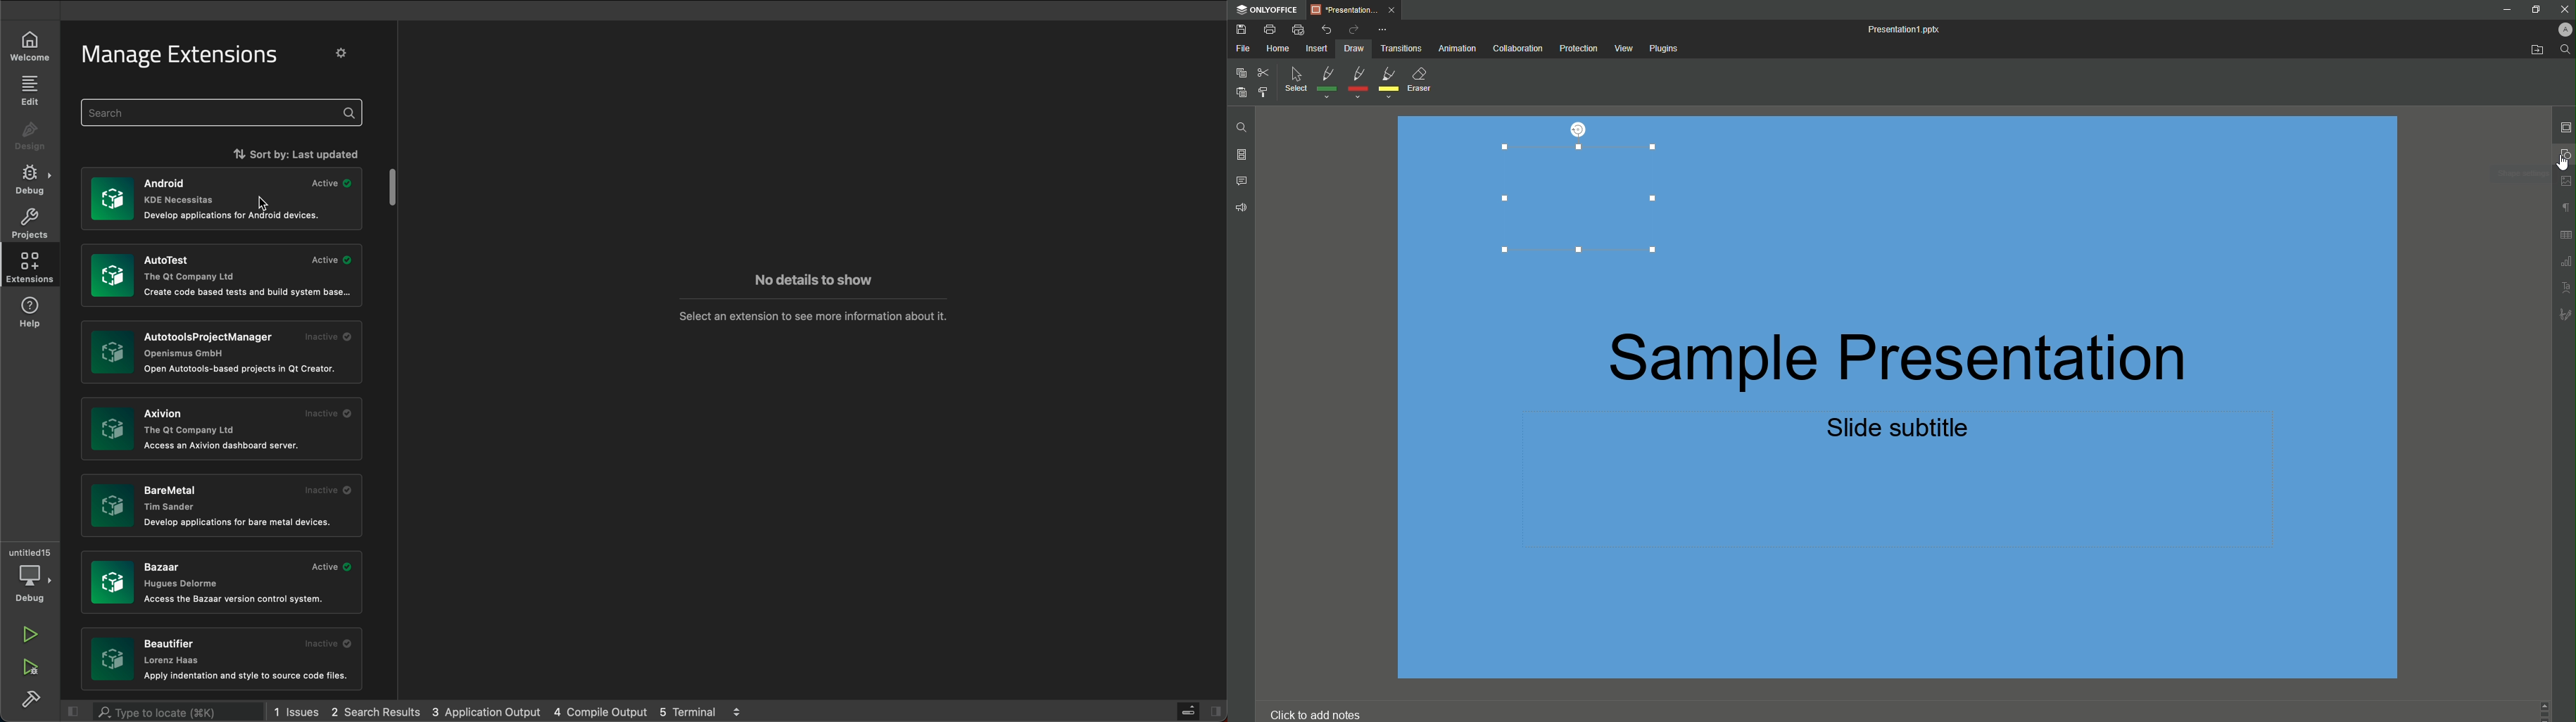  Describe the element at coordinates (1262, 92) in the screenshot. I see `Choose Styling` at that location.